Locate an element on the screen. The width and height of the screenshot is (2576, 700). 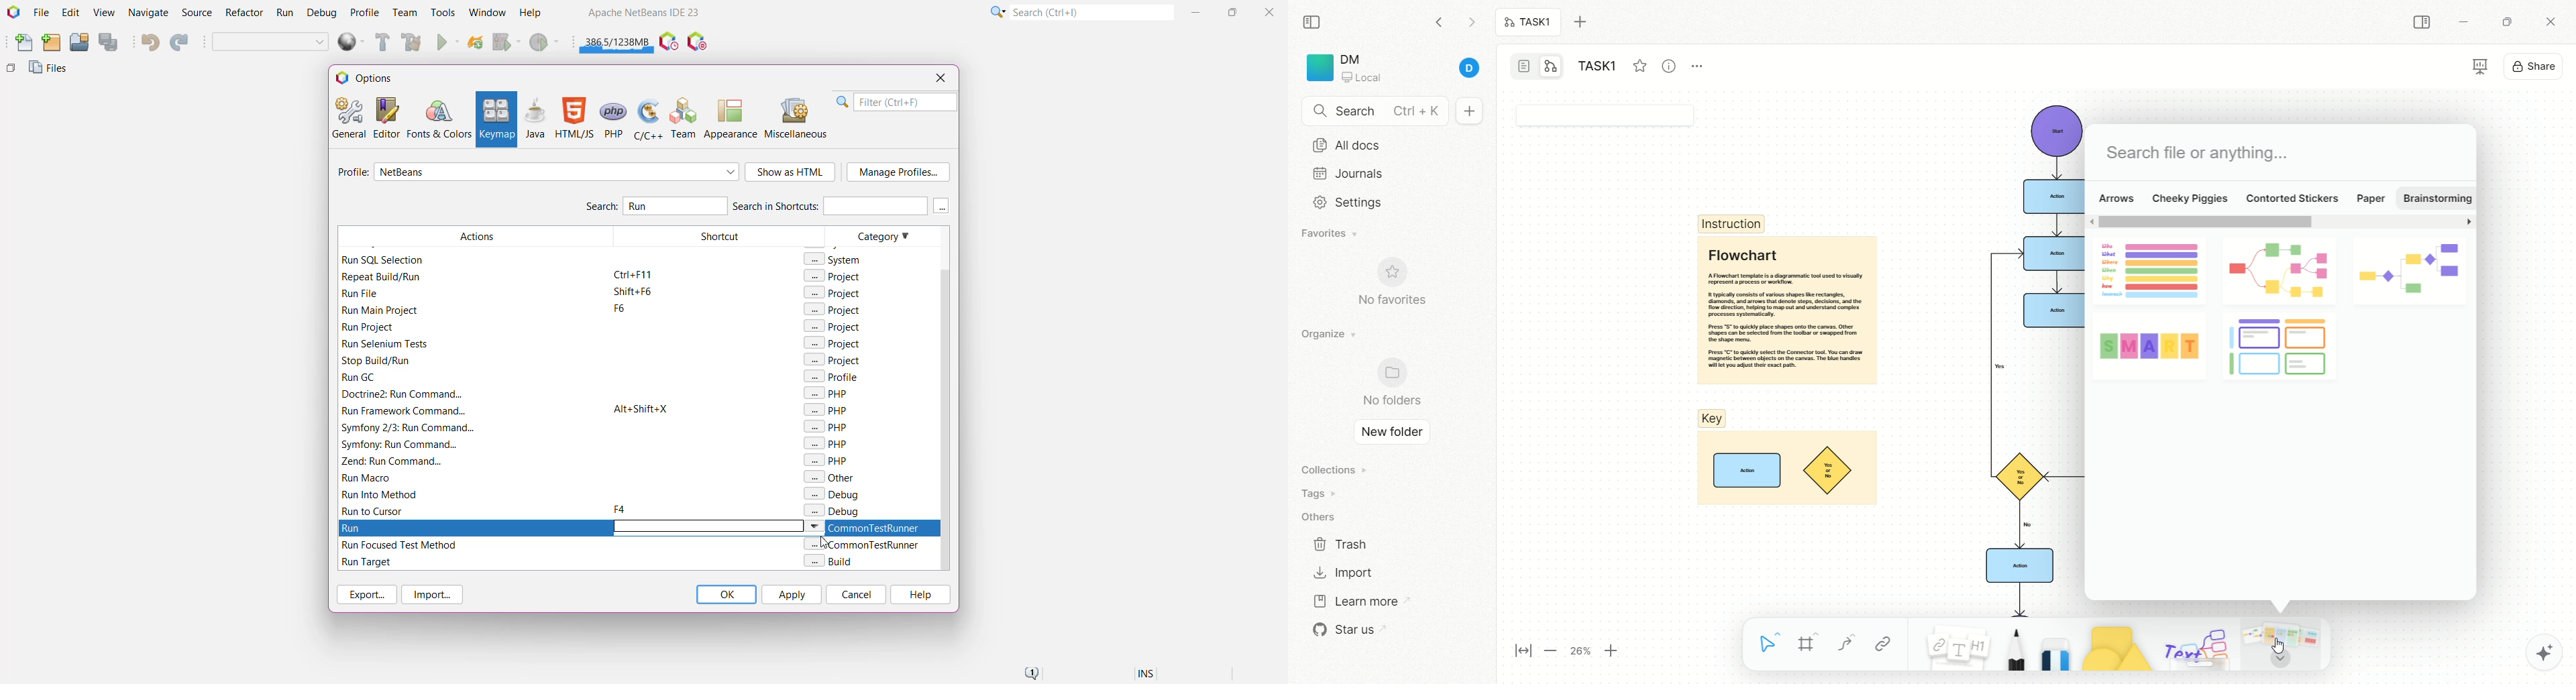
COLLAPSE SIDEBAR is located at coordinates (2422, 23).